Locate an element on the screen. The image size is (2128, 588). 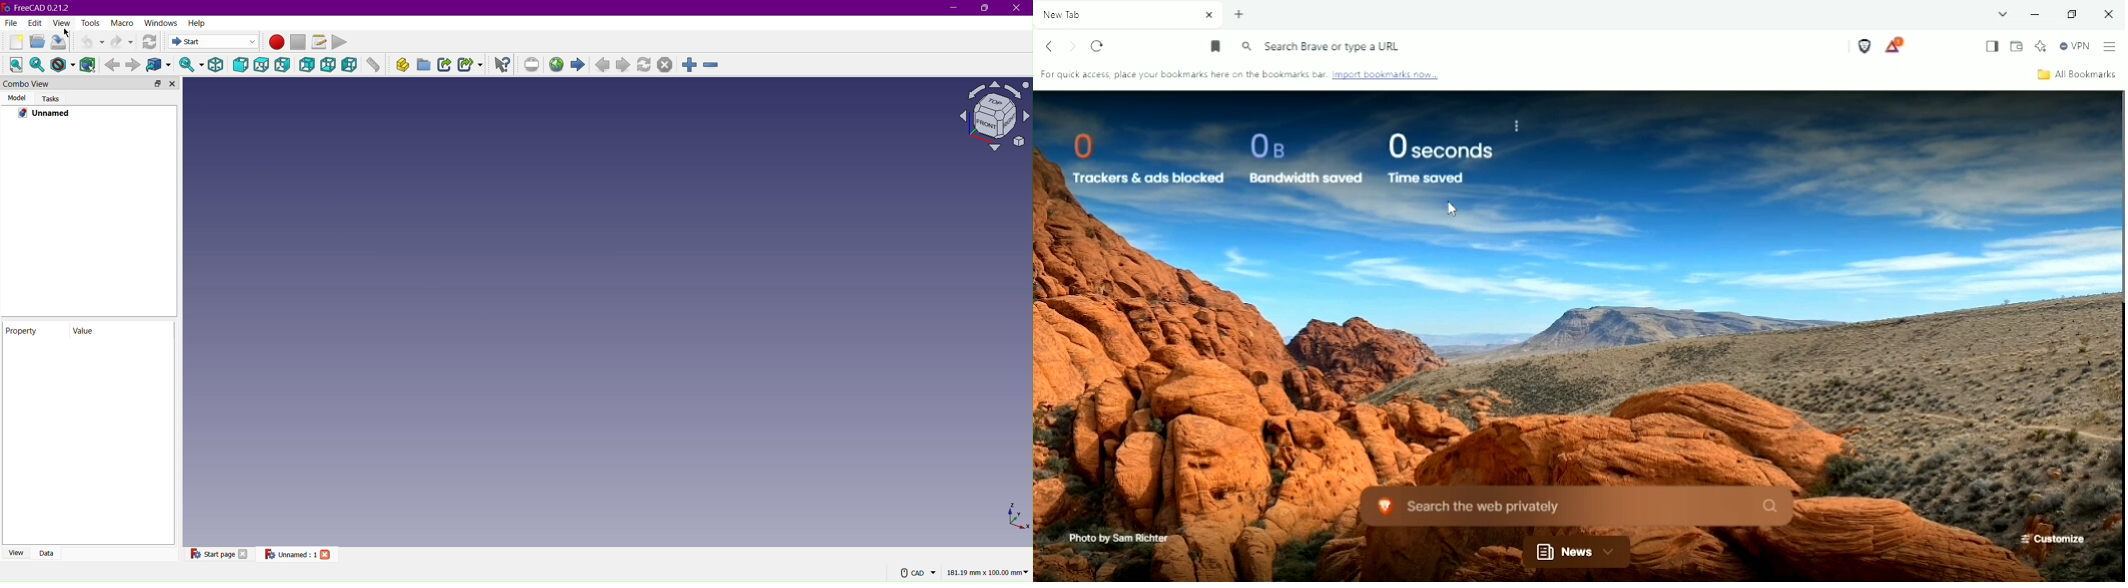
Macro is located at coordinates (126, 23).